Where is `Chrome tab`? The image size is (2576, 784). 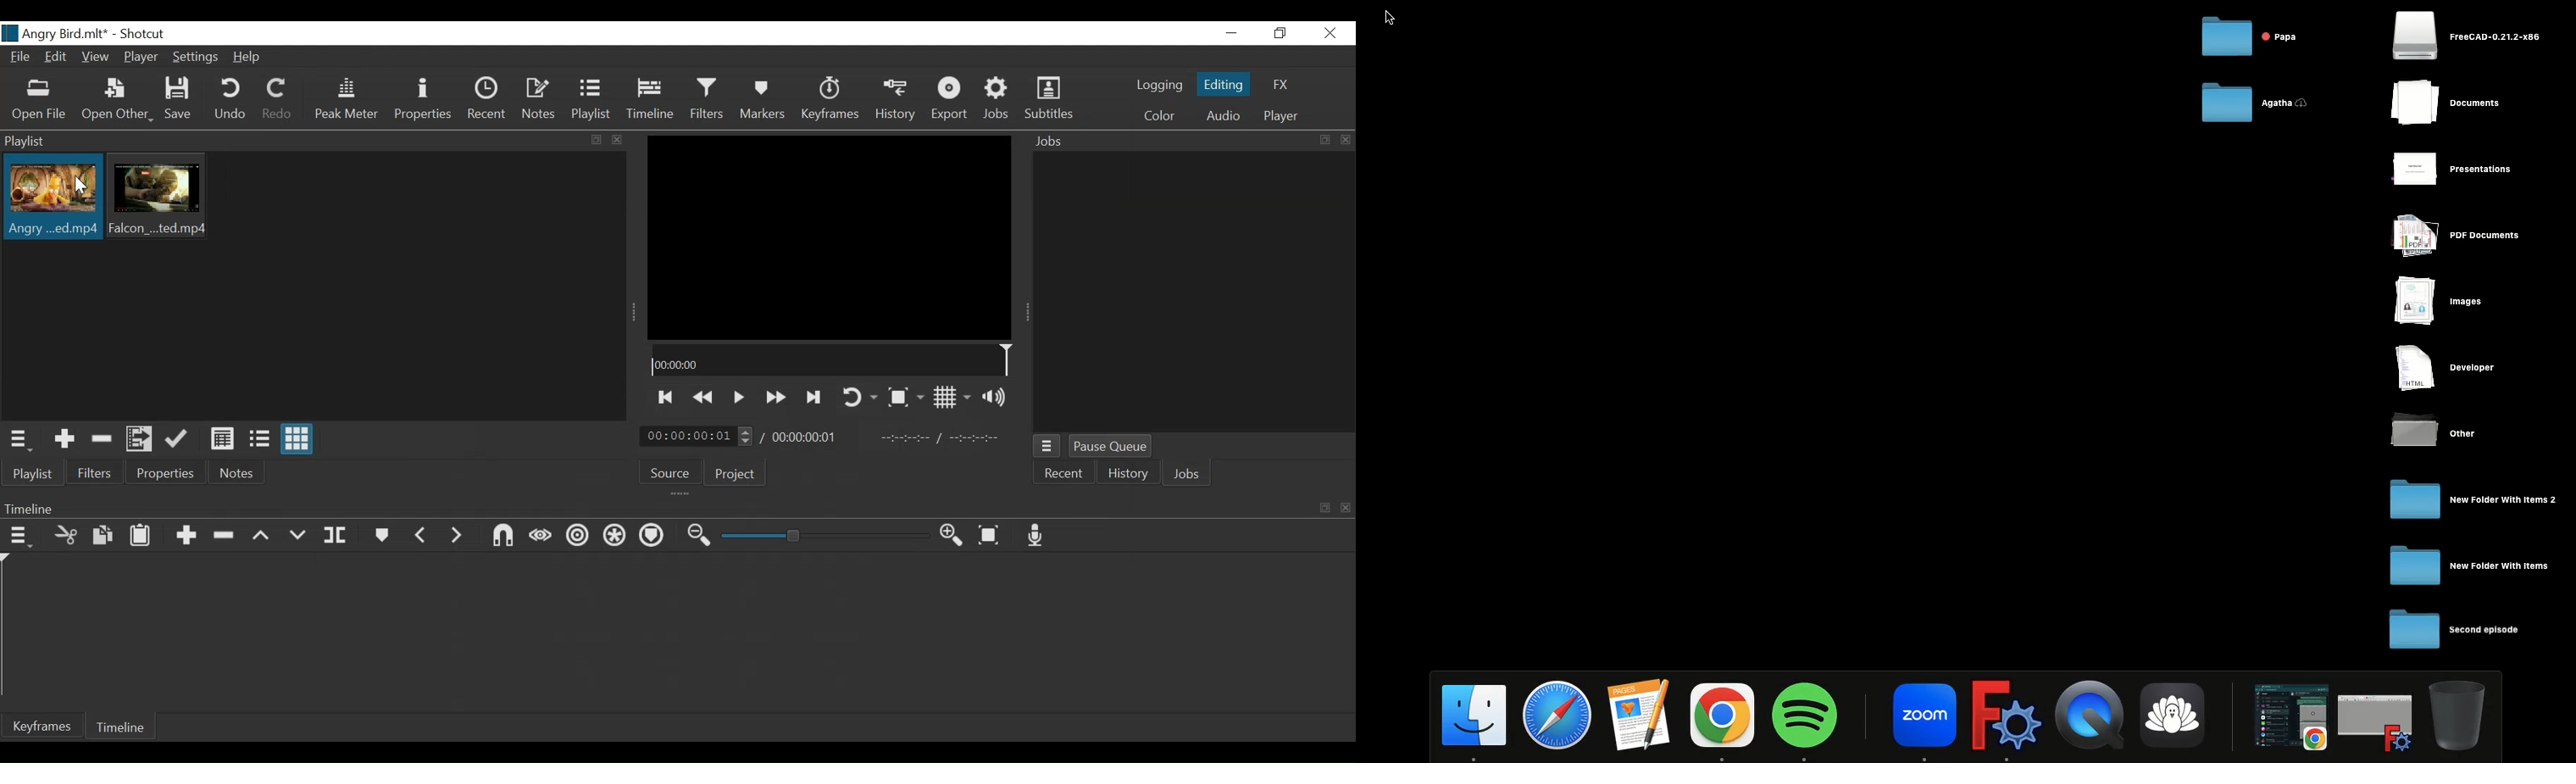 Chrome tab is located at coordinates (2379, 720).